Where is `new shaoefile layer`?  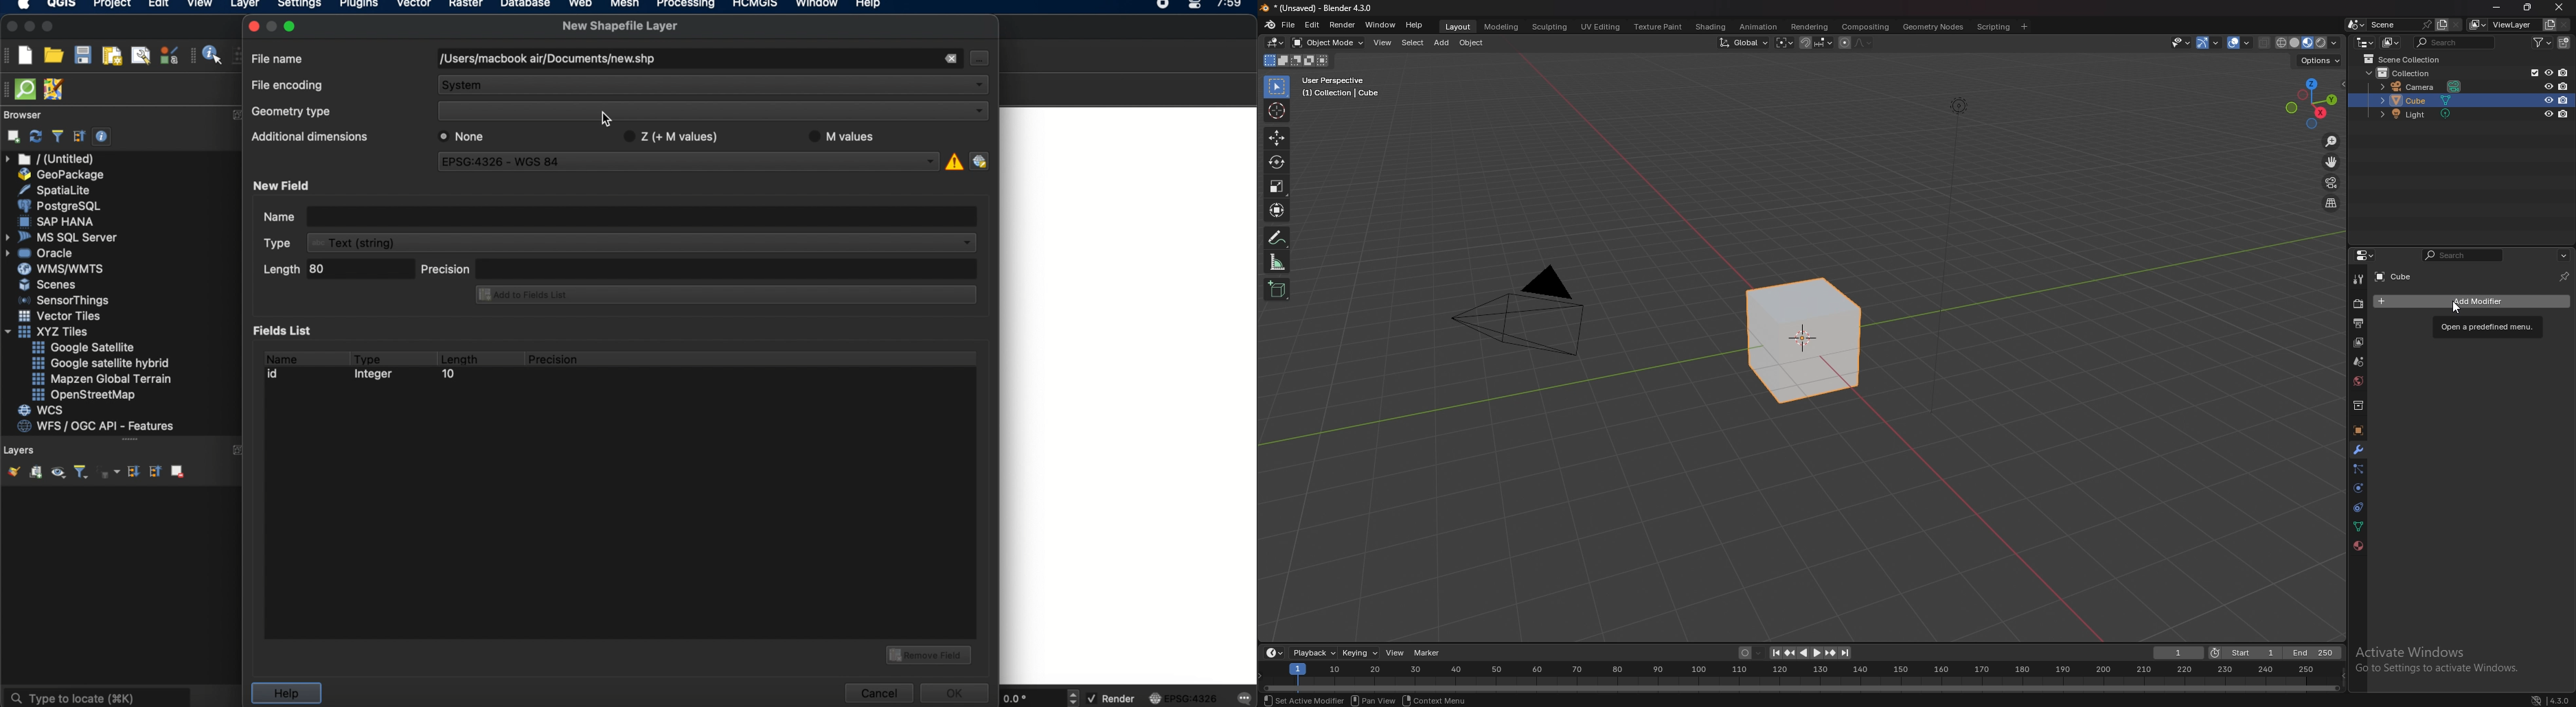
new shaoefile layer is located at coordinates (620, 26).